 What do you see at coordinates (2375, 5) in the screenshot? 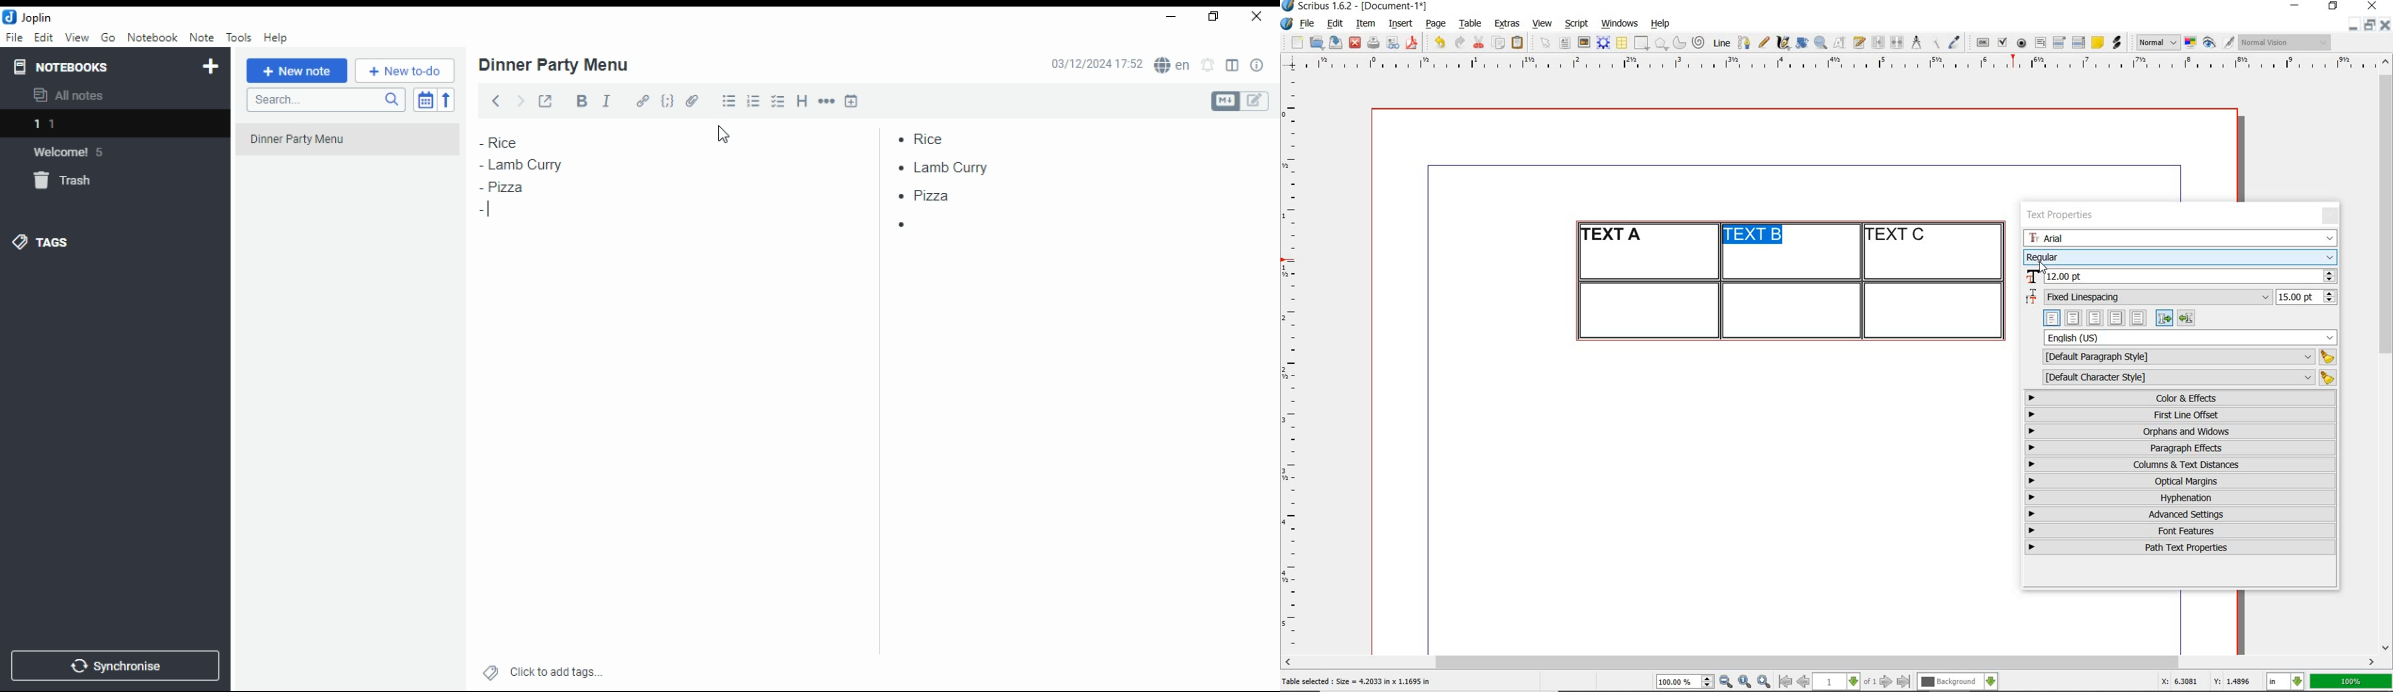
I see `close` at bounding box center [2375, 5].